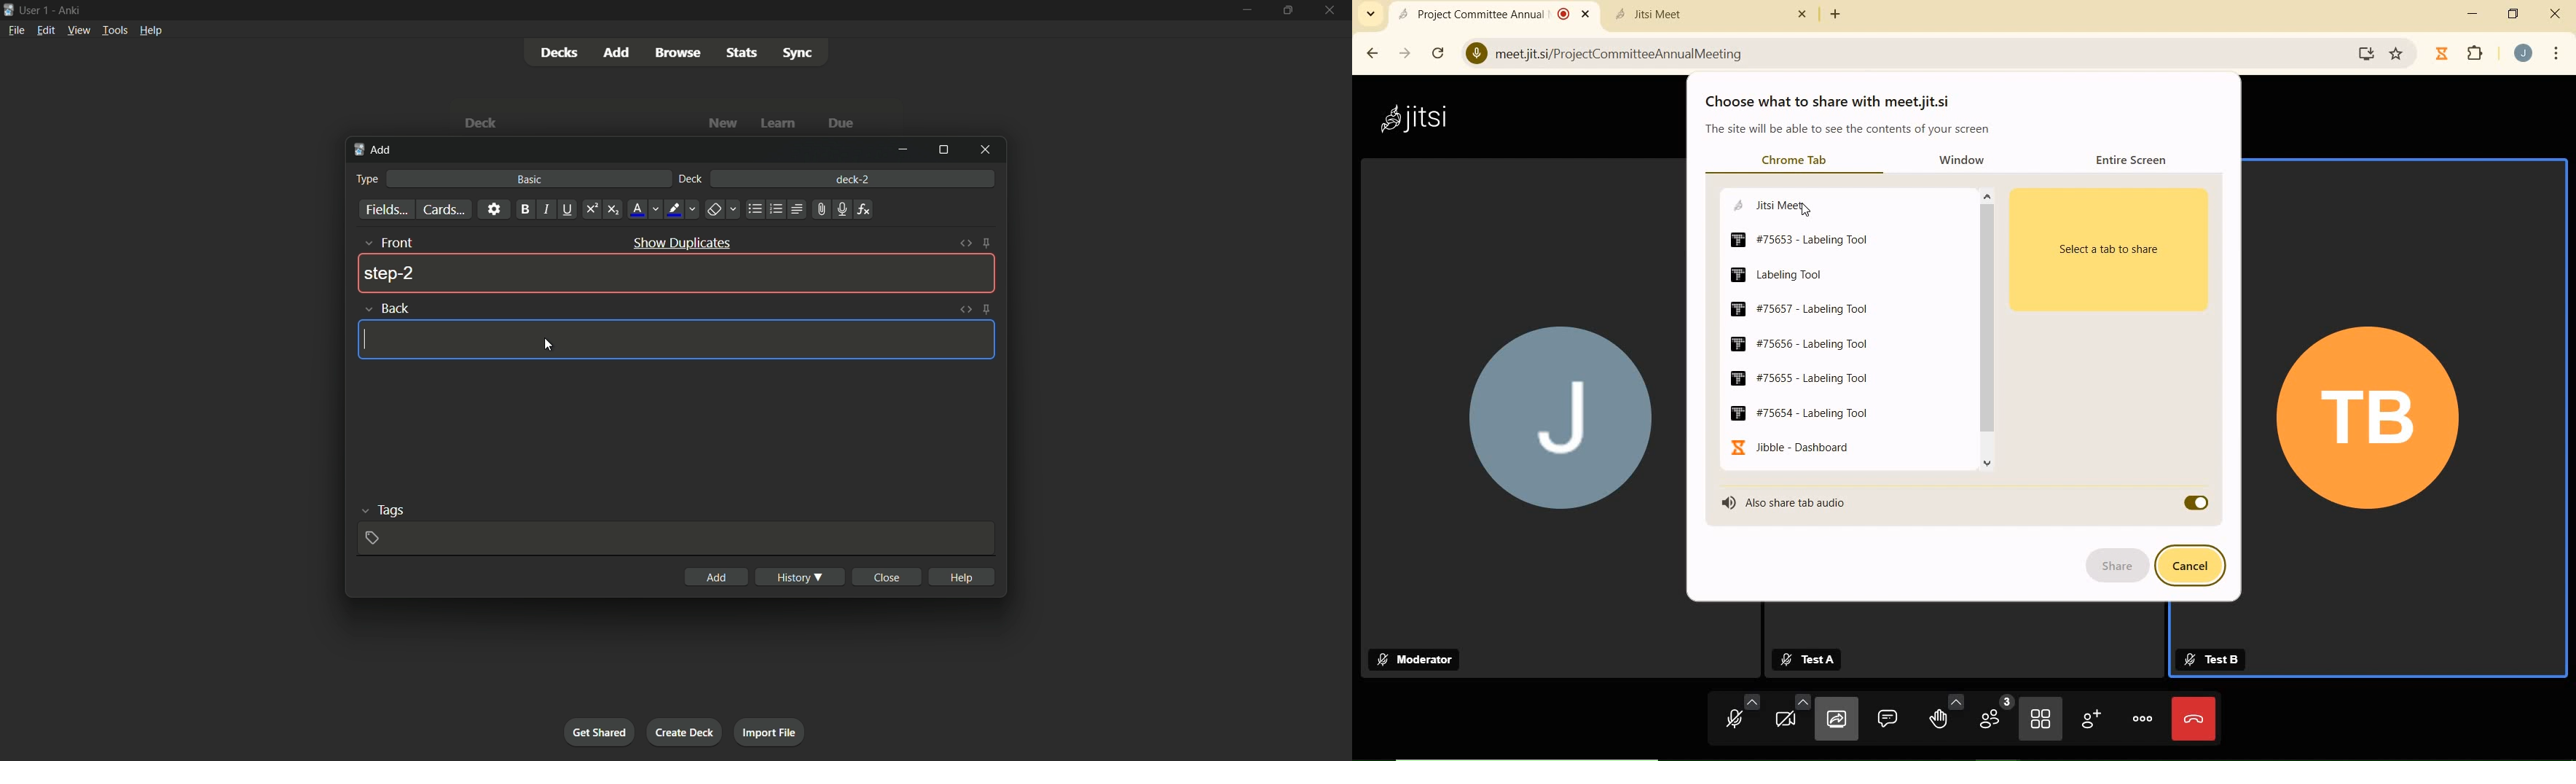  Describe the element at coordinates (841, 209) in the screenshot. I see `record audio` at that location.